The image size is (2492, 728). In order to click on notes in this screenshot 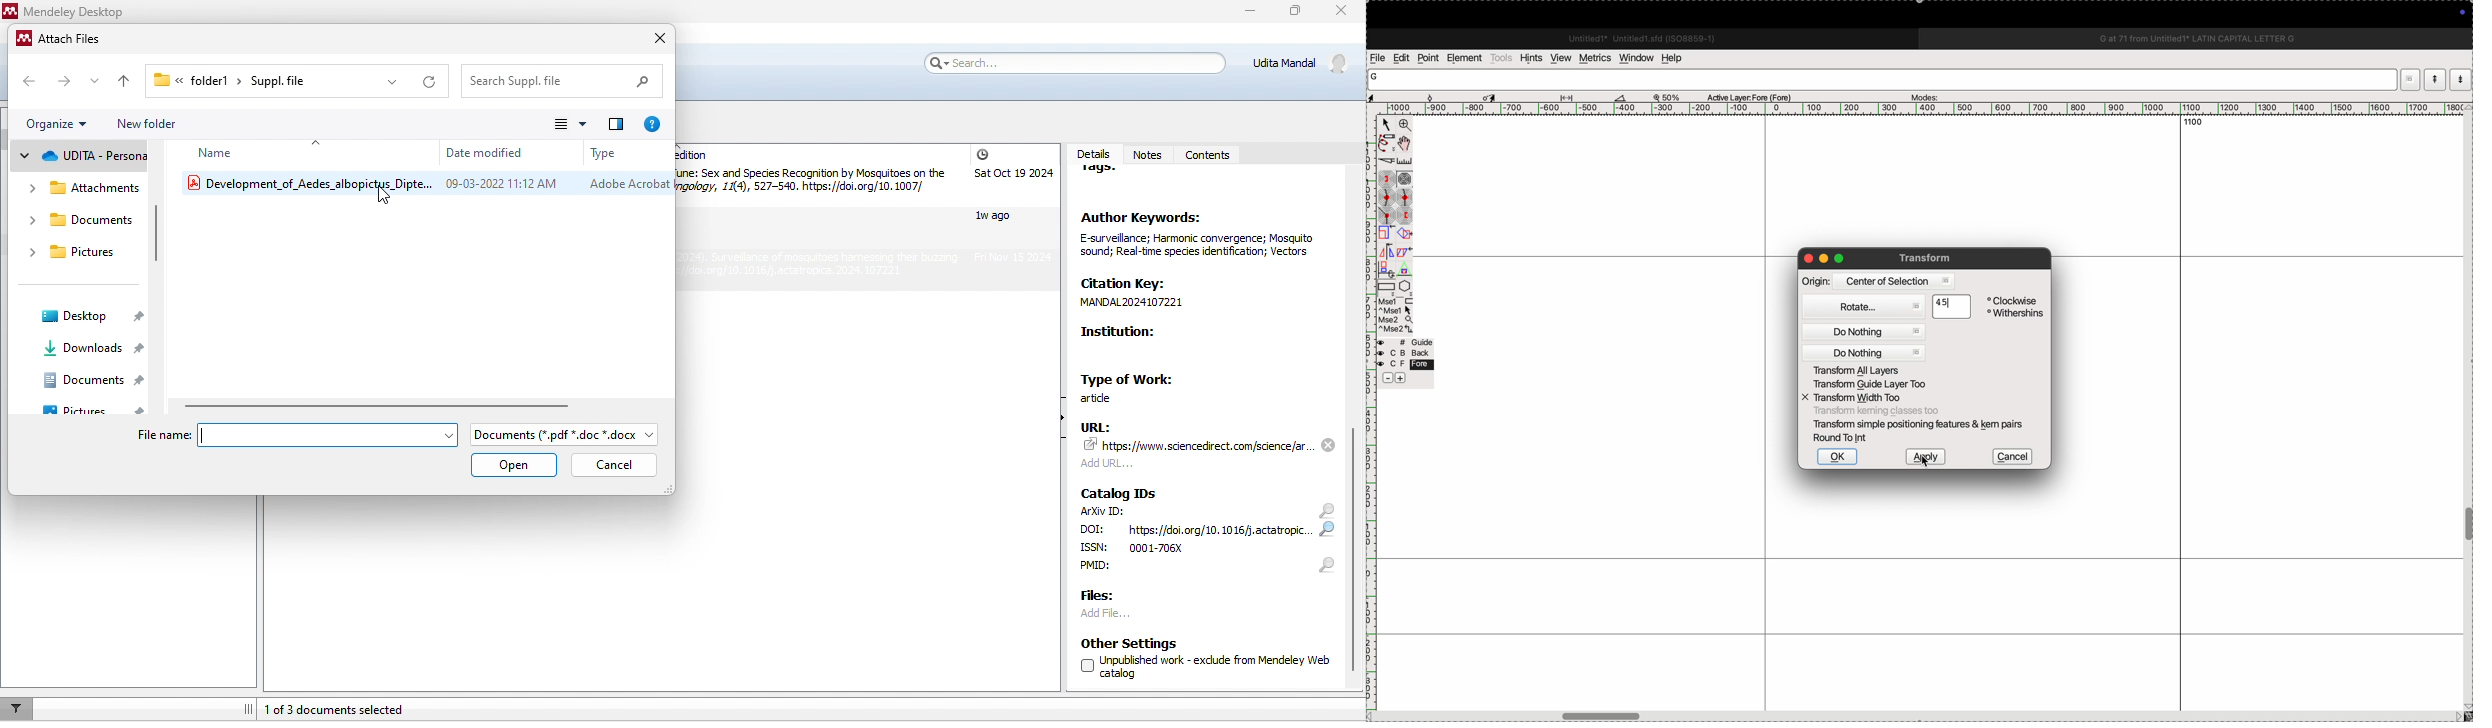, I will do `click(1147, 147)`.